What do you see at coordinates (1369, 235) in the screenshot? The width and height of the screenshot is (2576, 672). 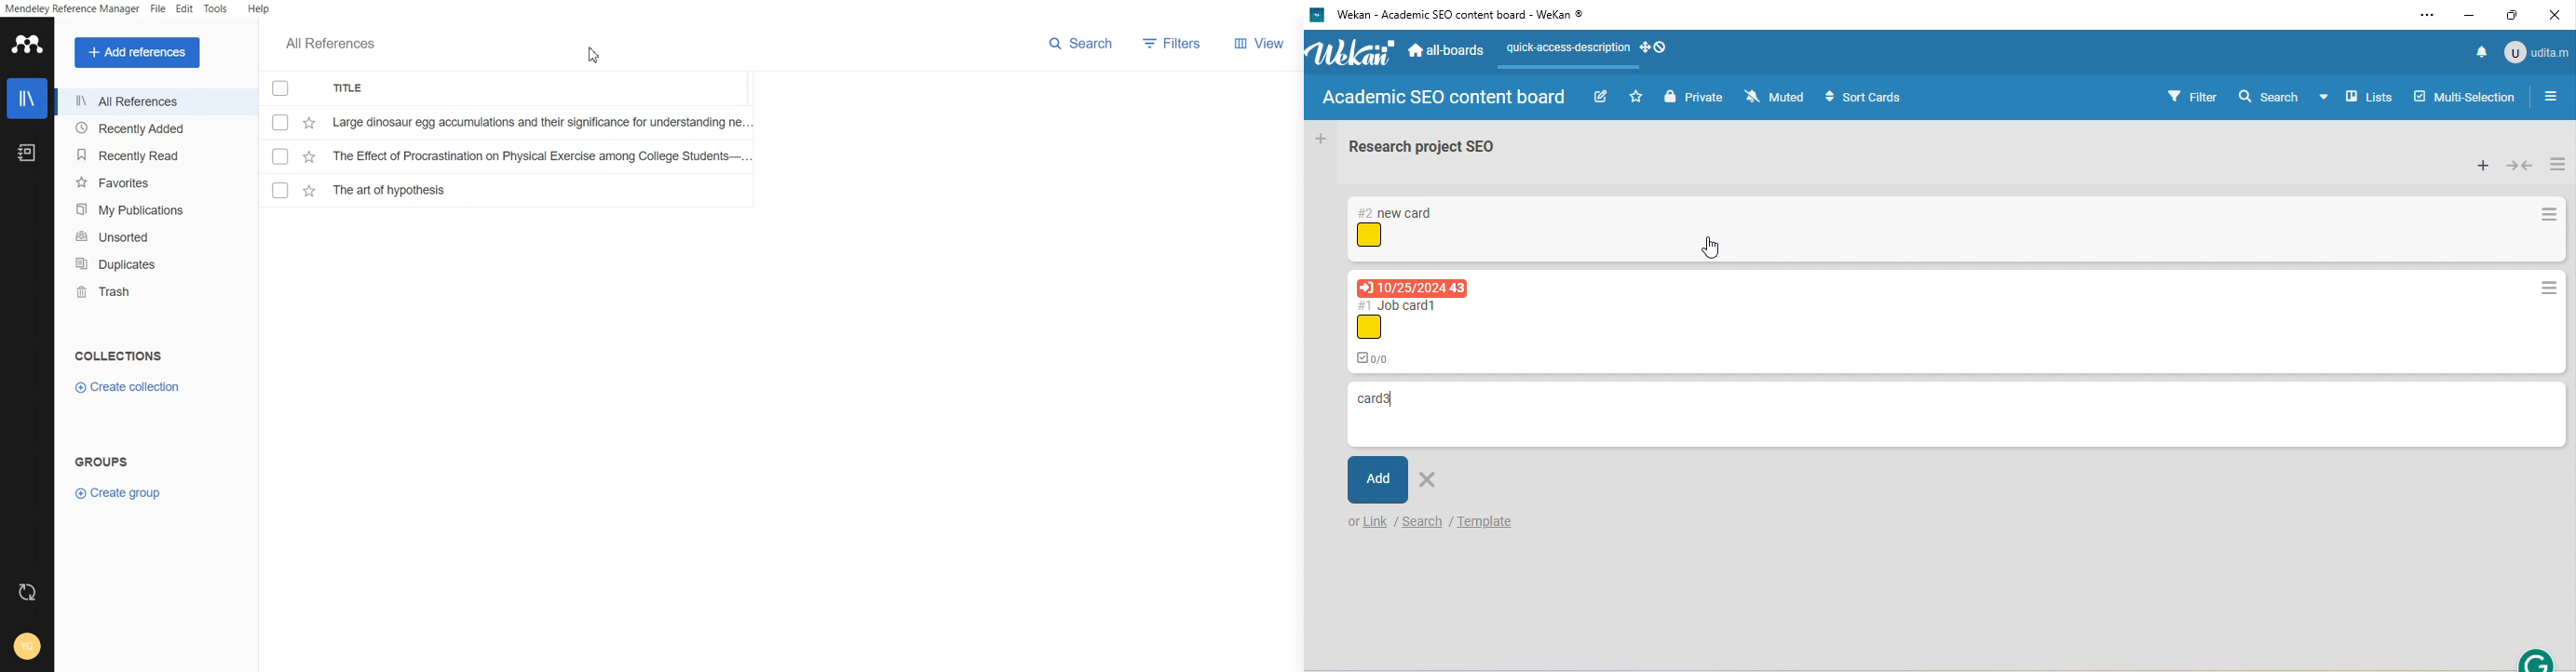 I see `icon` at bounding box center [1369, 235].